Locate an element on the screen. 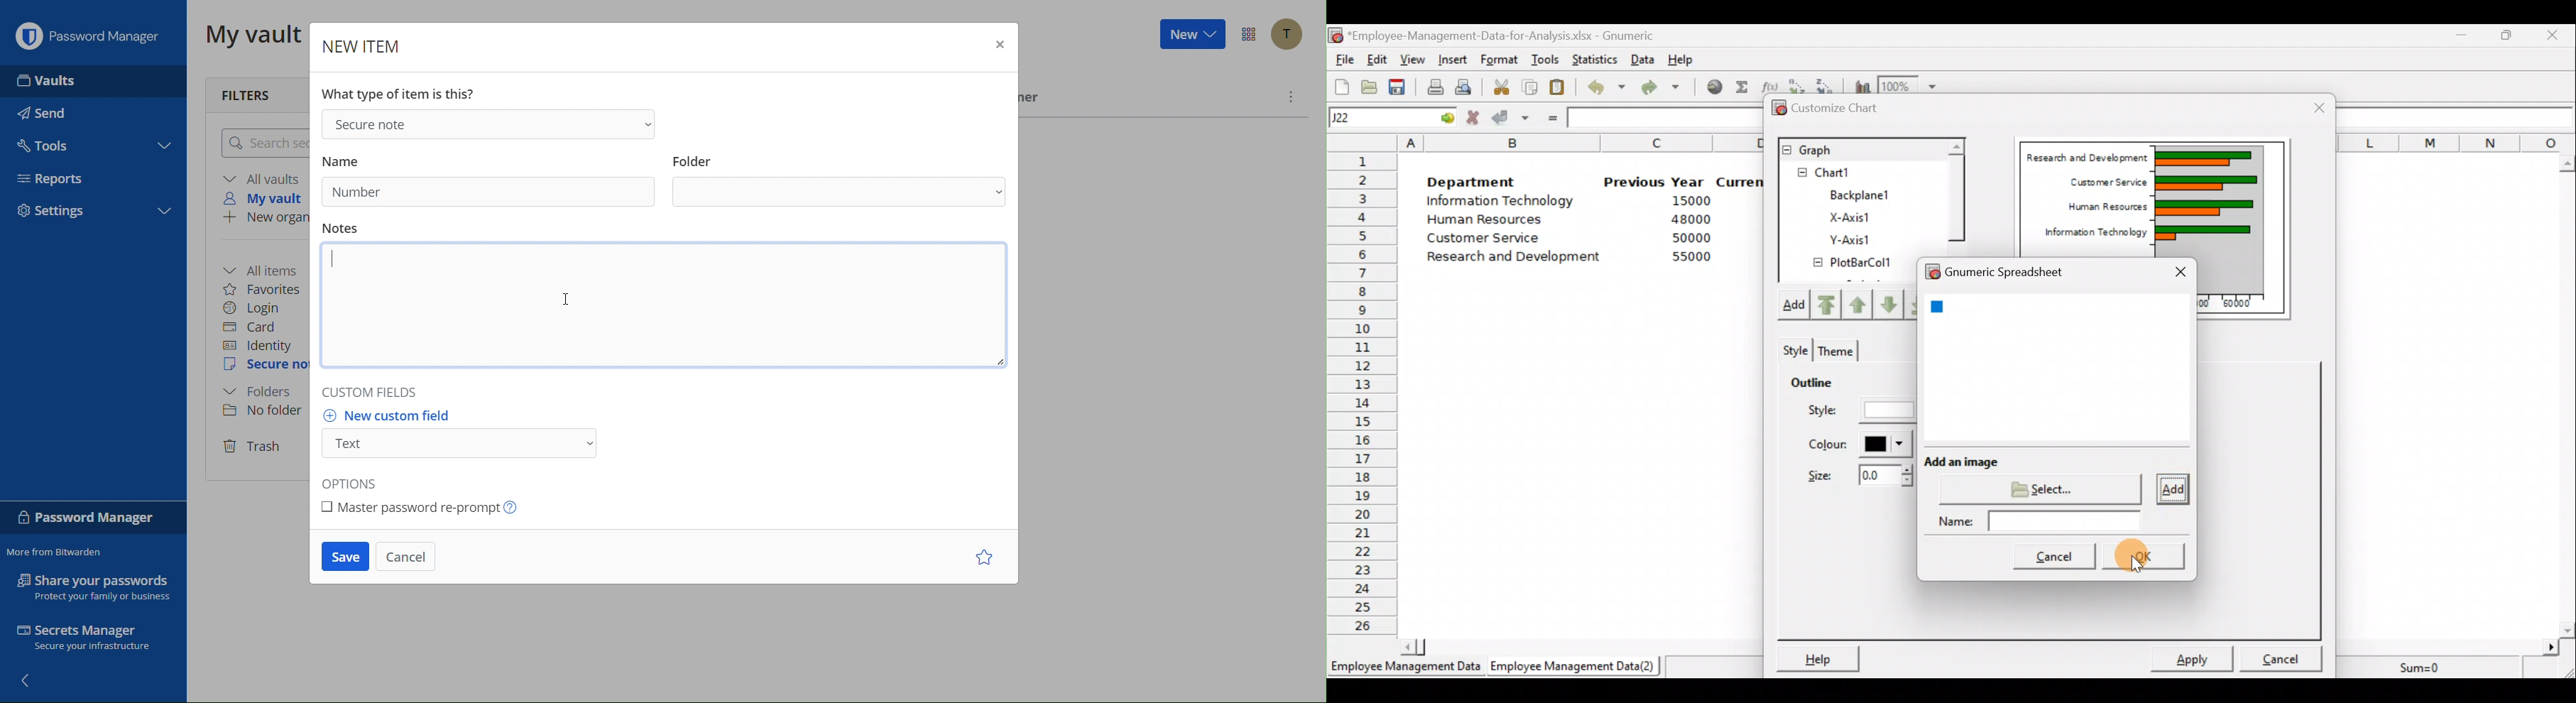  Cancel is located at coordinates (2055, 558).